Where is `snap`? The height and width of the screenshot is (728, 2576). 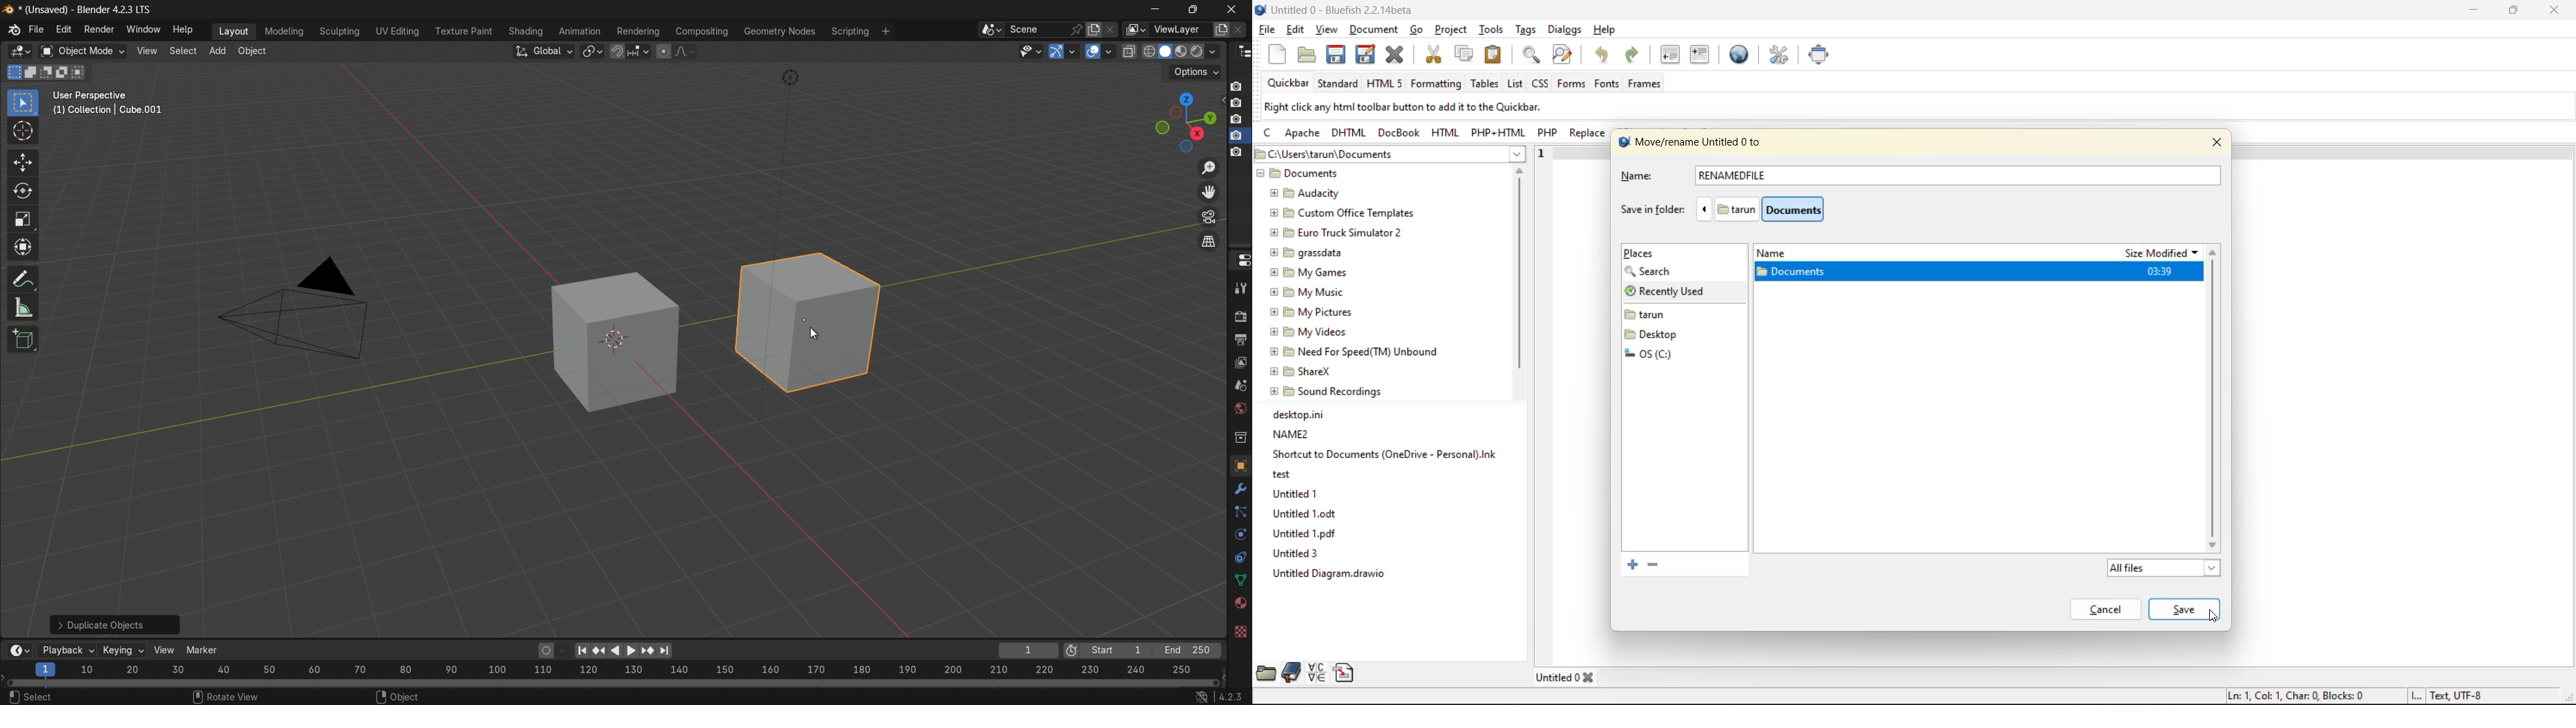
snap is located at coordinates (631, 52).